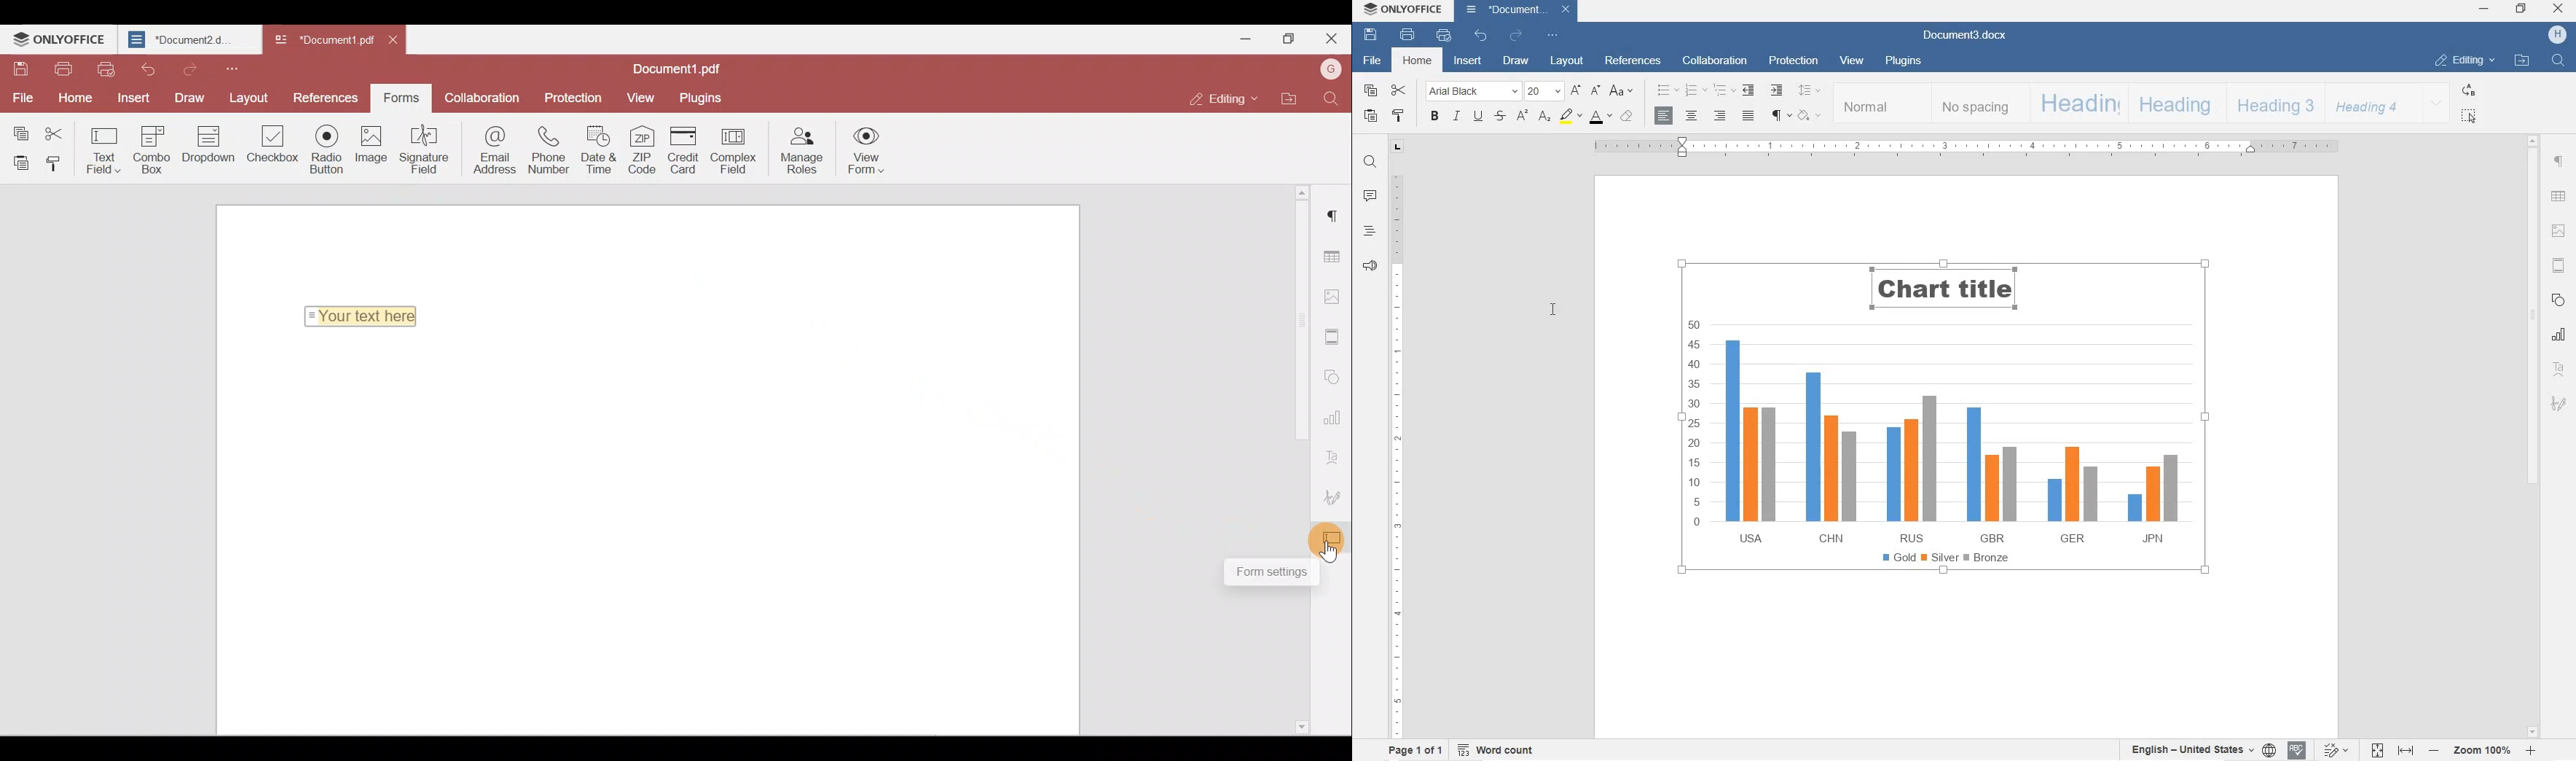 The image size is (2576, 784). Describe the element at coordinates (1332, 37) in the screenshot. I see `Close` at that location.